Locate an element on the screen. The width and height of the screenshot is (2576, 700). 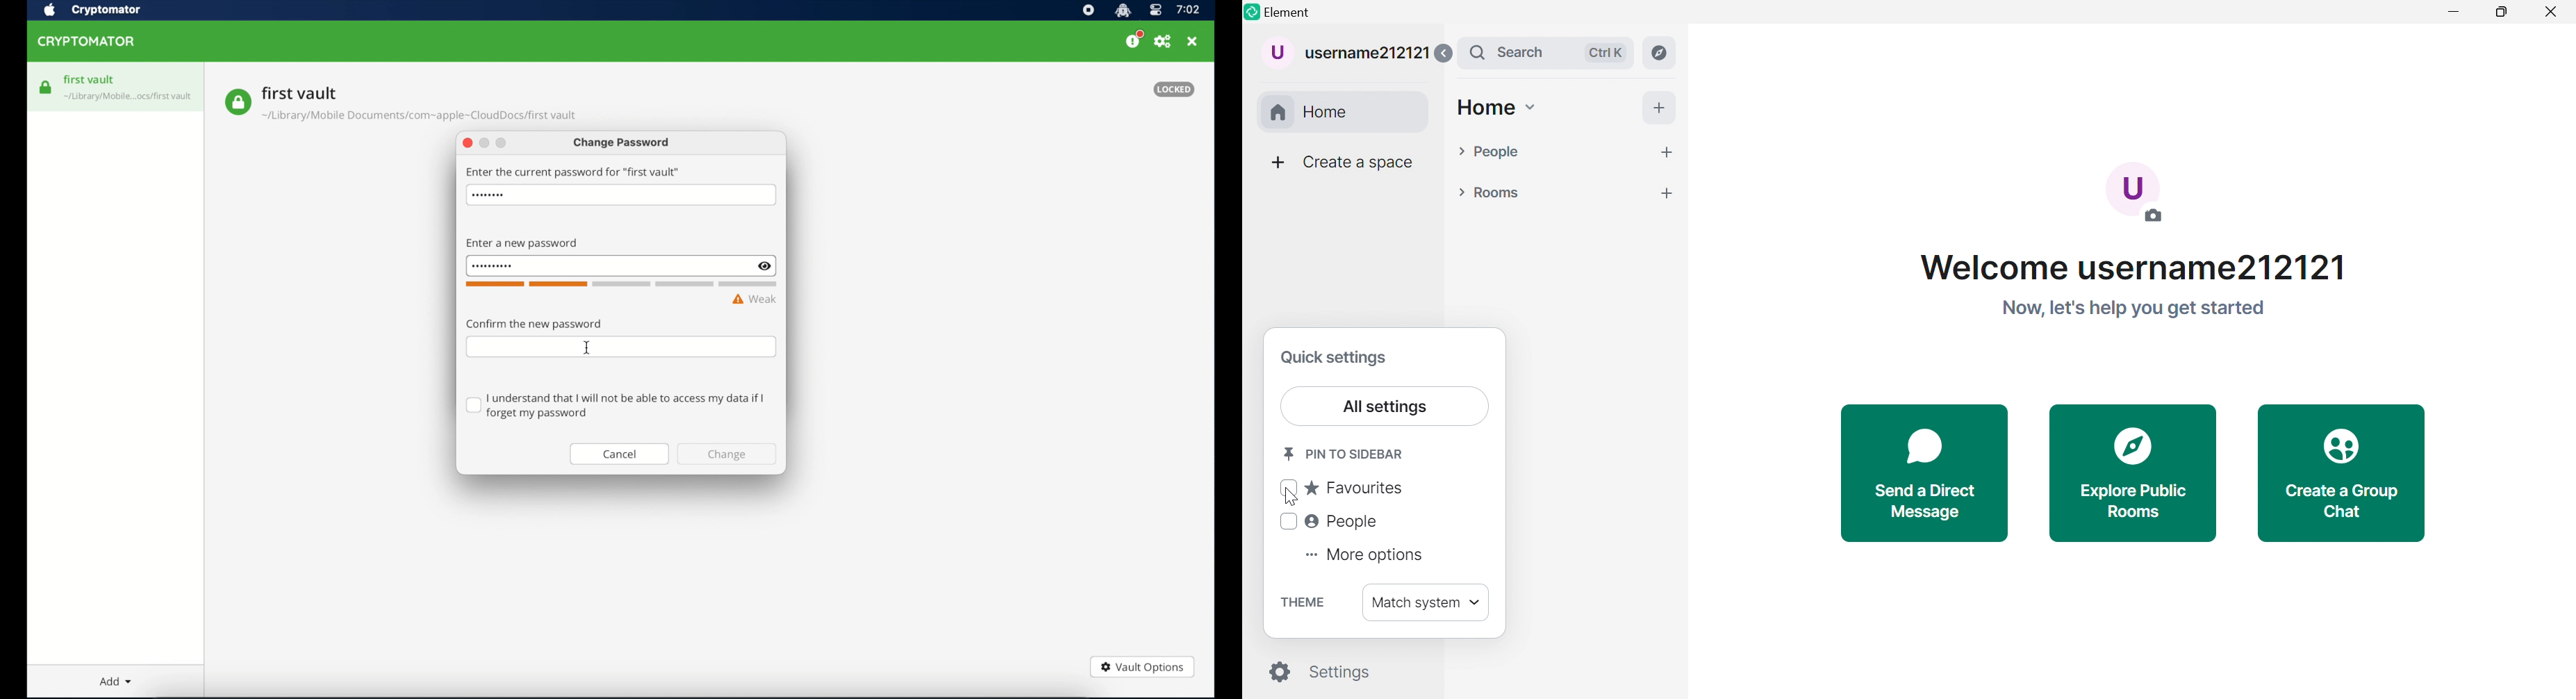
vault icon is located at coordinates (129, 98).